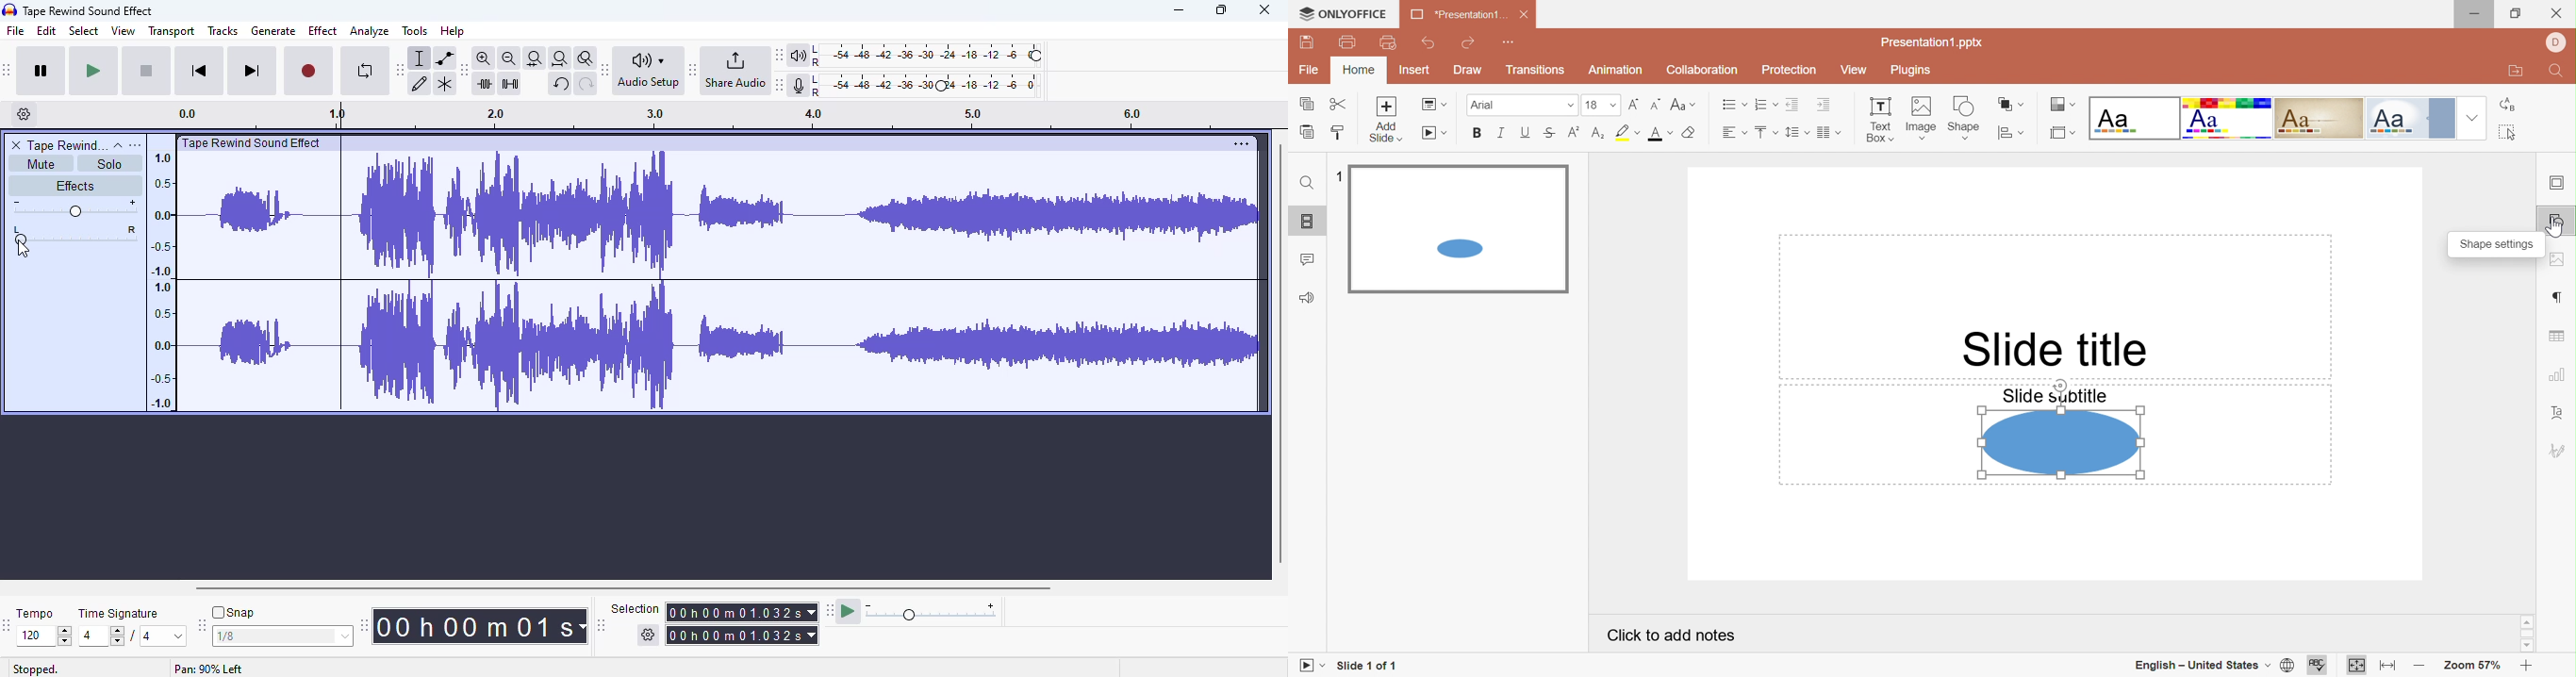 Image resolution: width=2576 pixels, height=700 pixels. I want to click on Transitions, so click(1536, 70).